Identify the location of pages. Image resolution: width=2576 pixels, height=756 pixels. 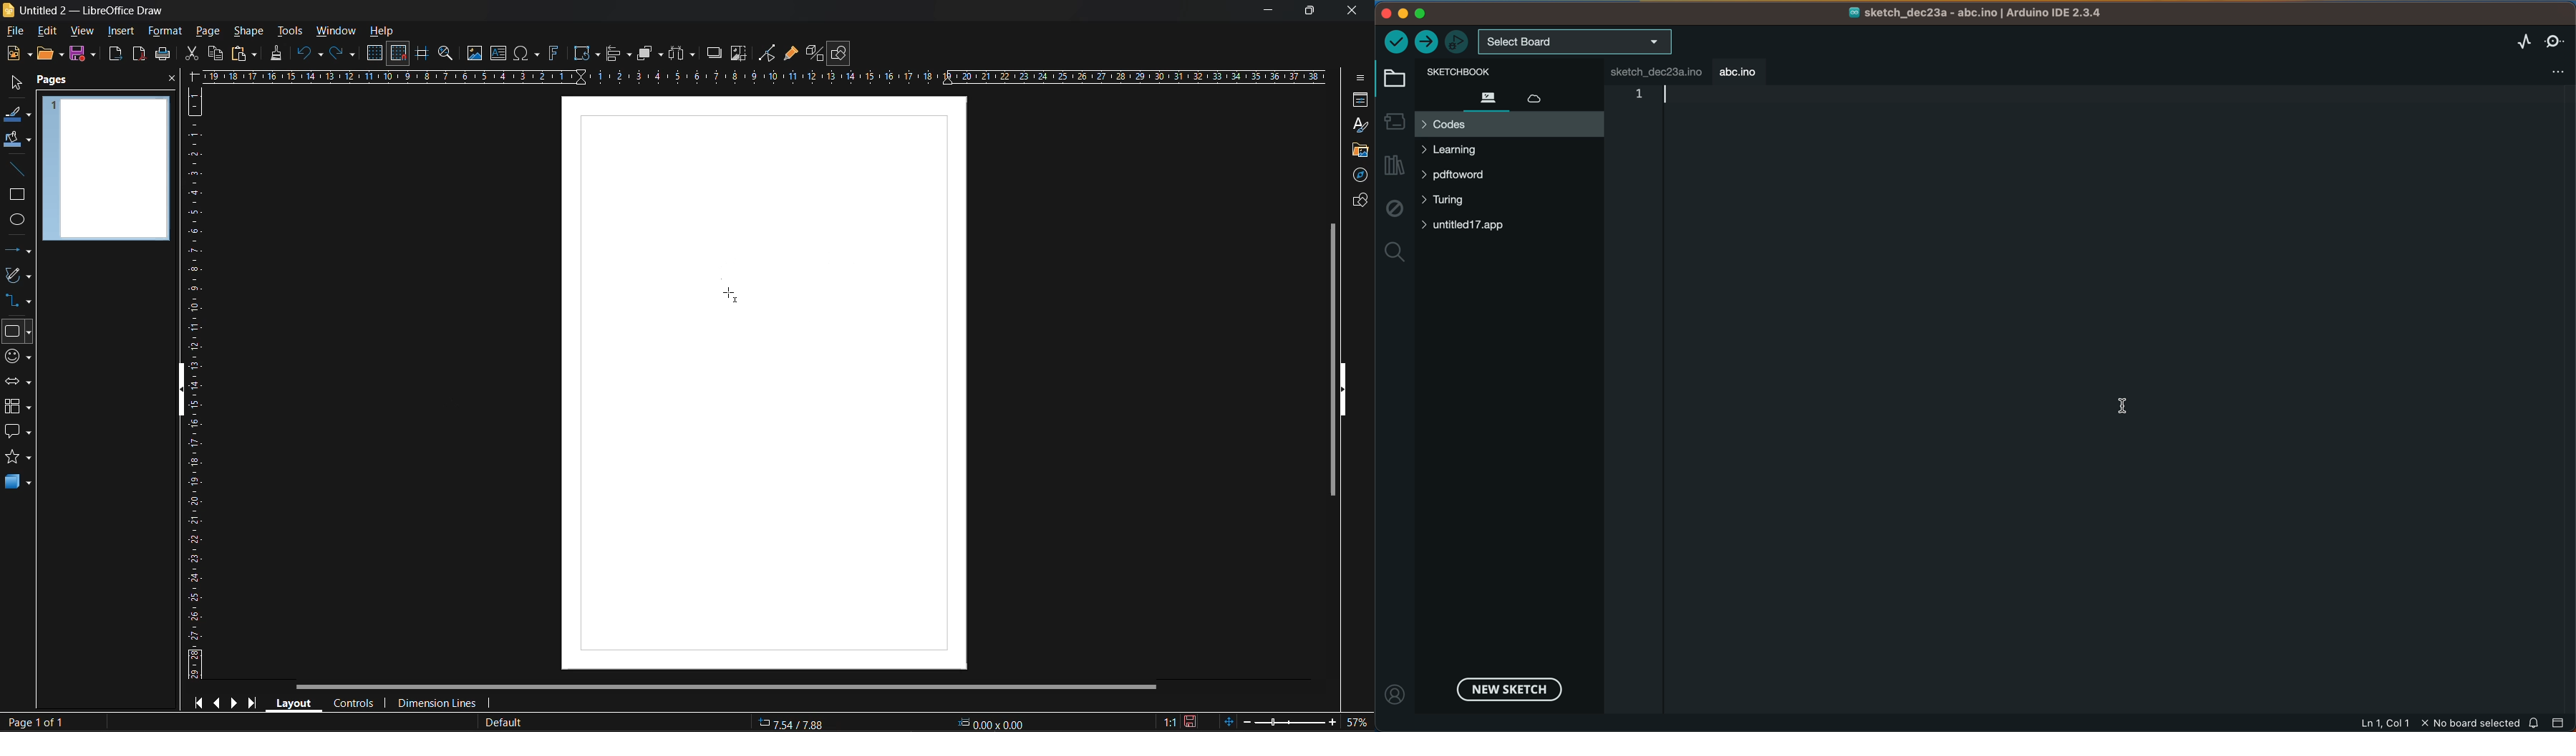
(54, 81).